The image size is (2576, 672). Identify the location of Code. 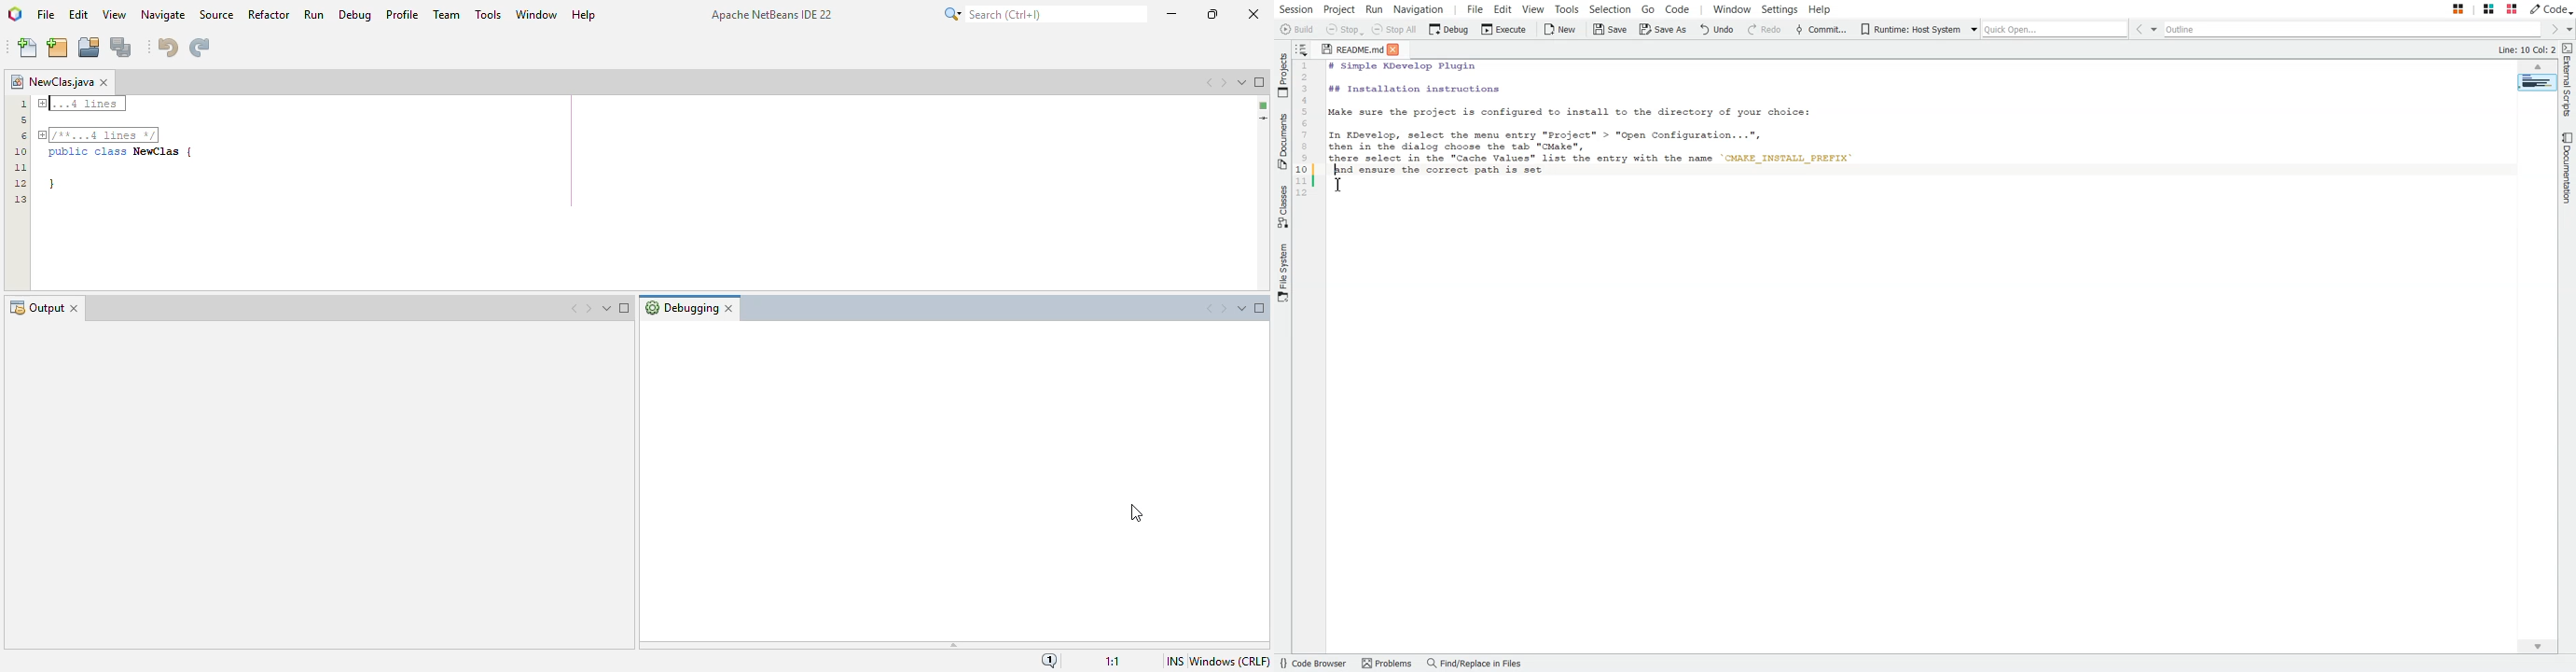
(1676, 8).